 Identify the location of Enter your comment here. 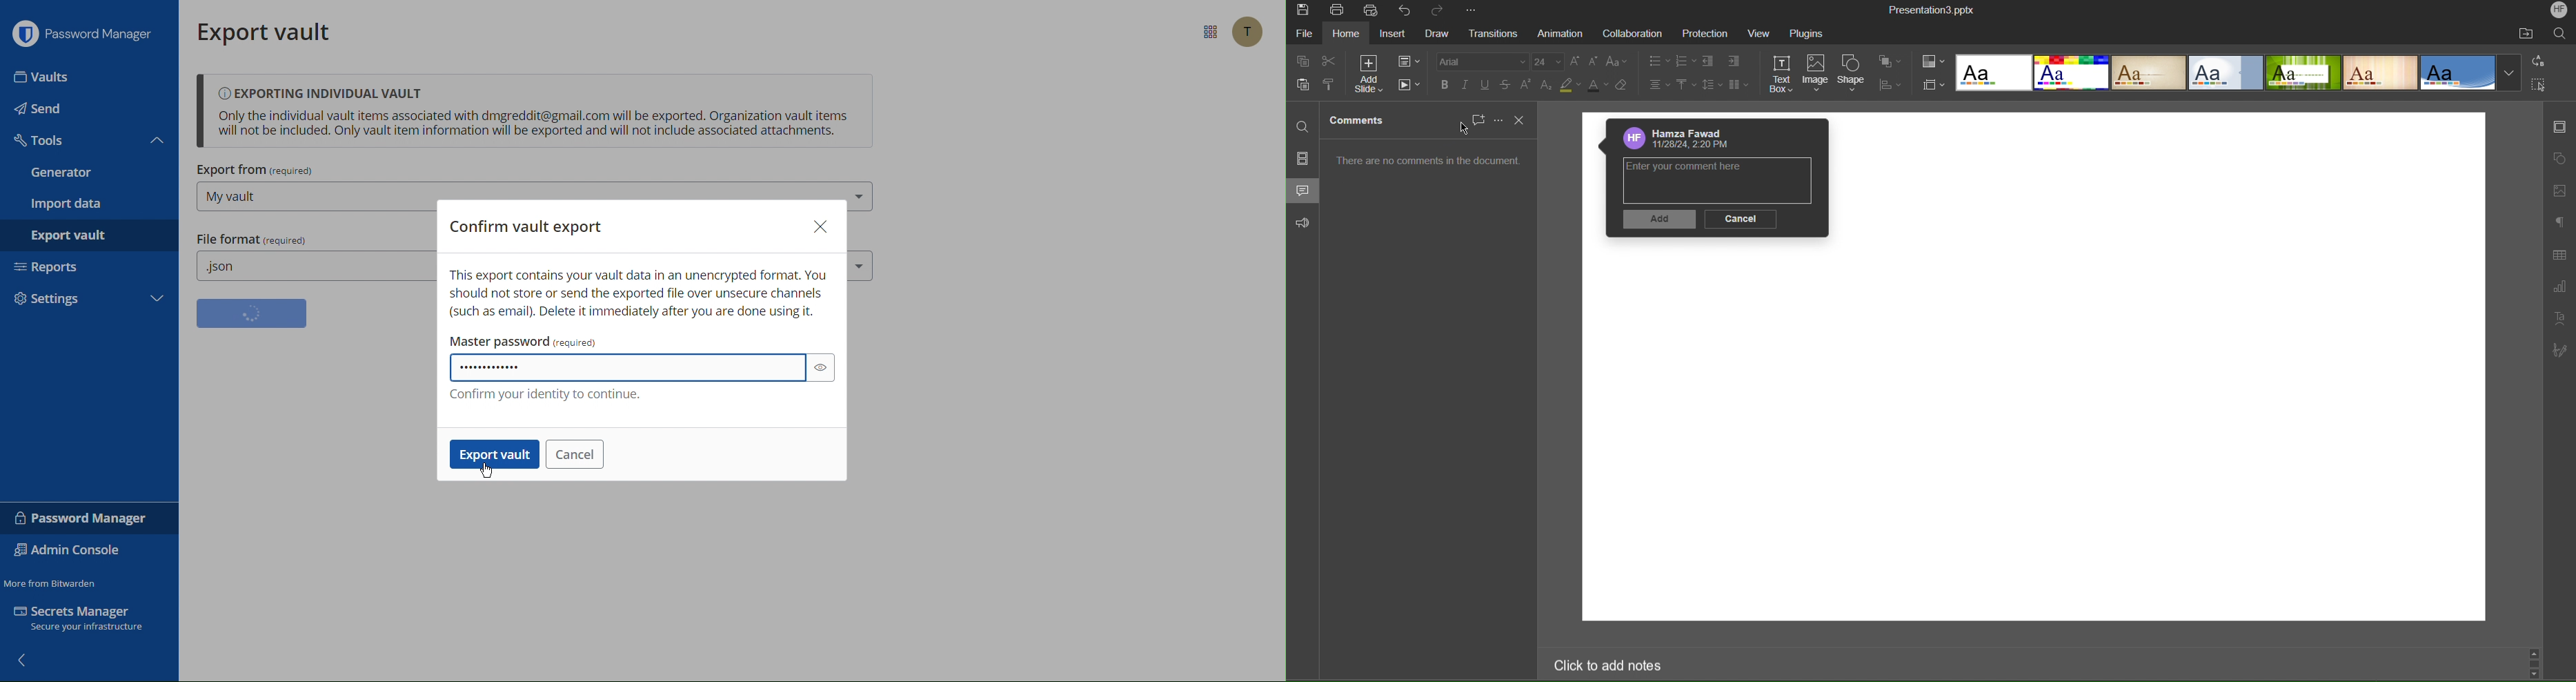
(1696, 169).